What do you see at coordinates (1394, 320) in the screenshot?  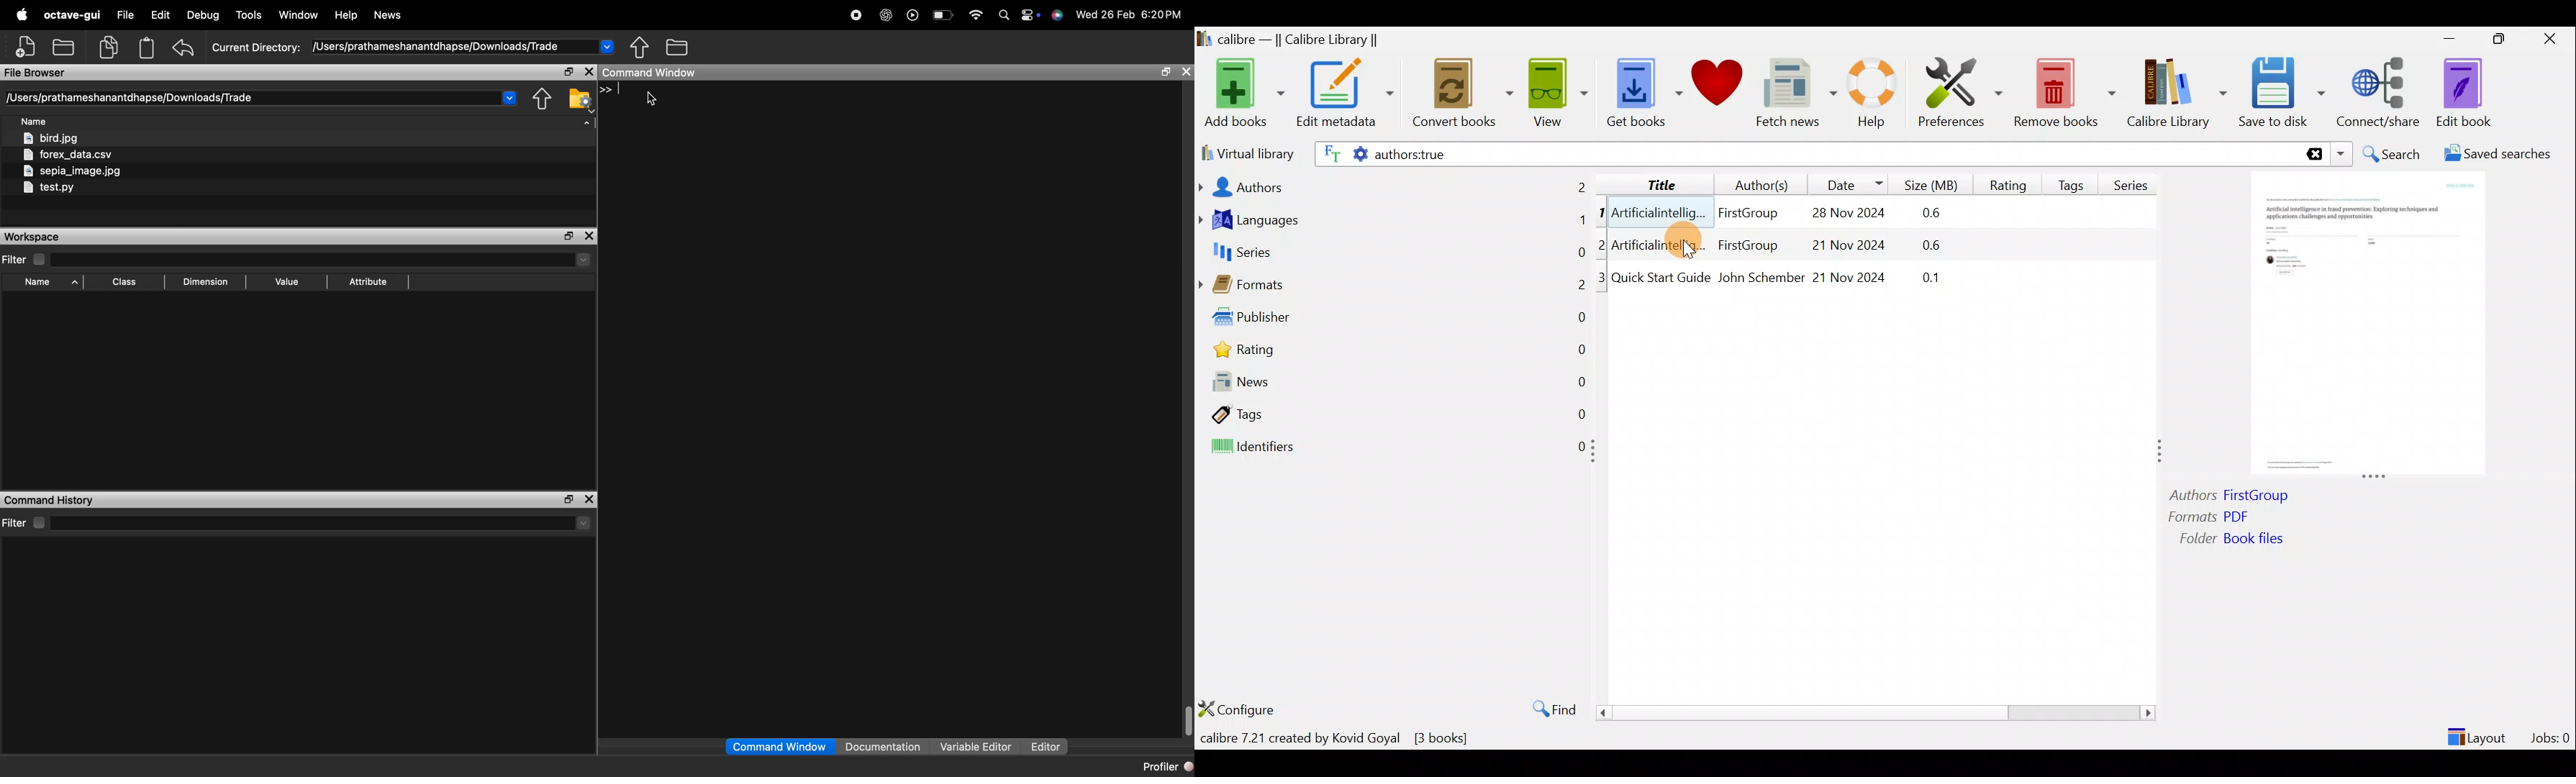 I see `Publisher` at bounding box center [1394, 320].